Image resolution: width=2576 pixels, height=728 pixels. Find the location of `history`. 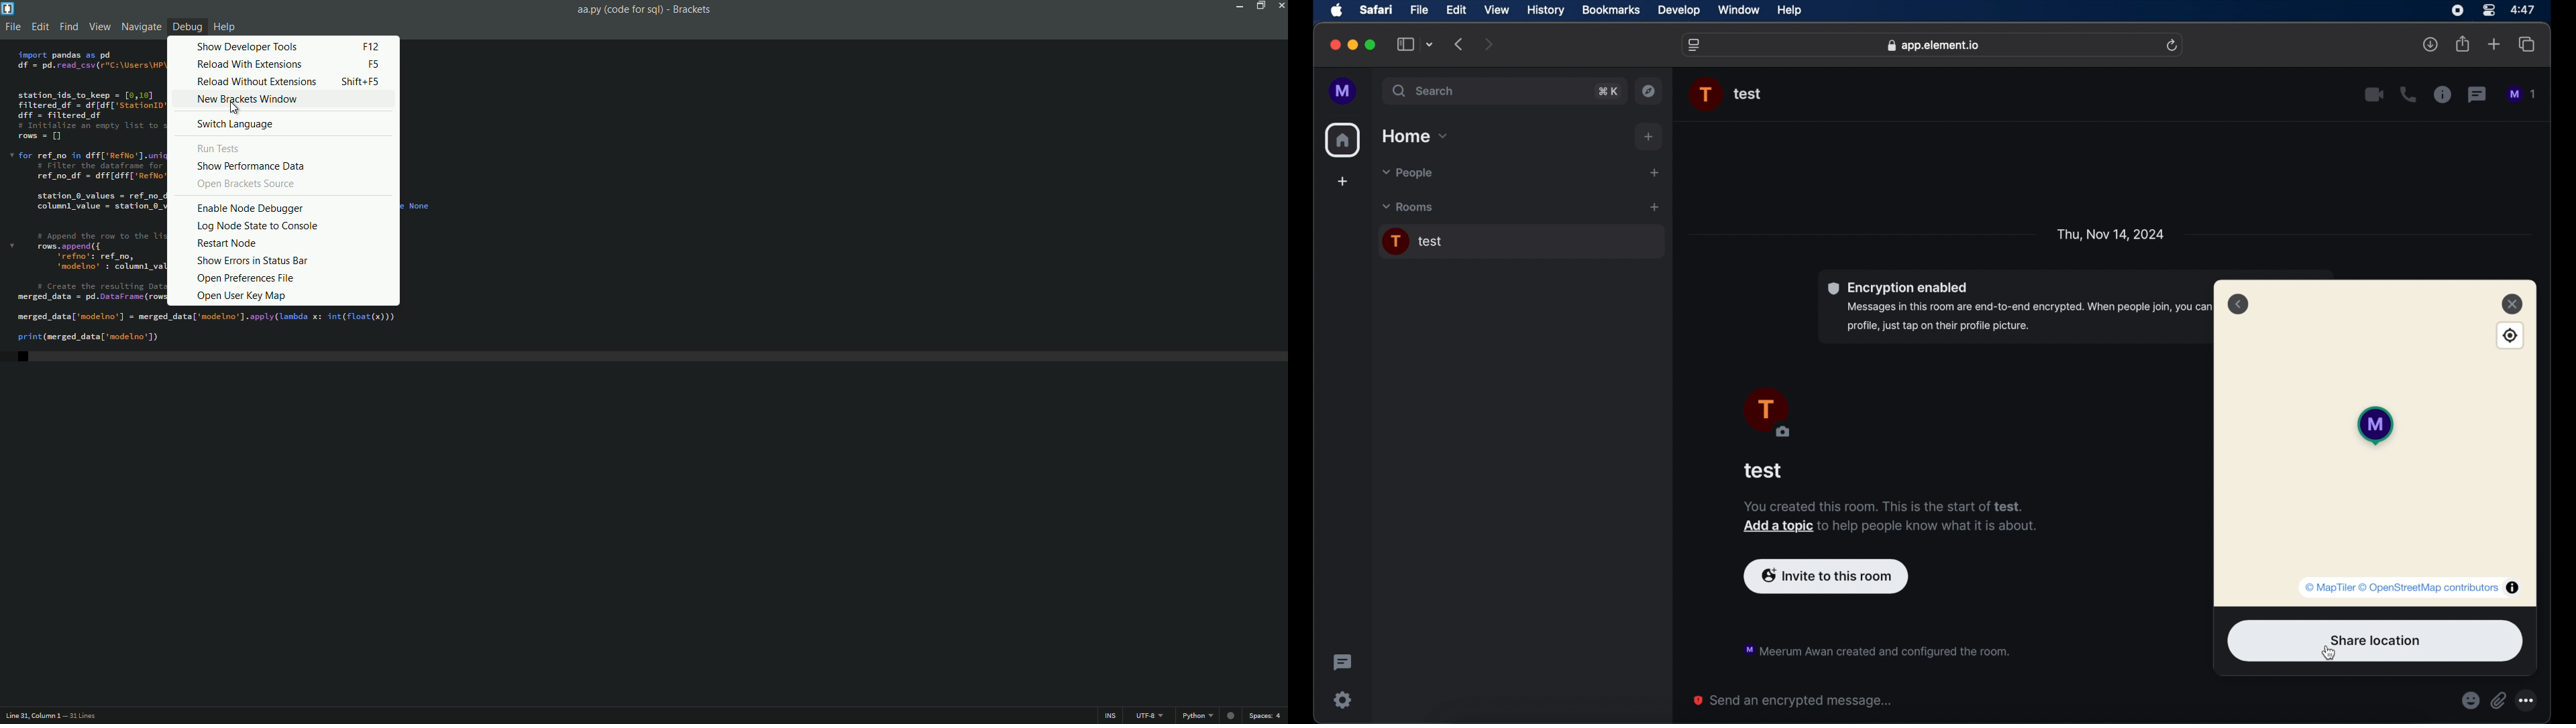

history is located at coordinates (1546, 10).